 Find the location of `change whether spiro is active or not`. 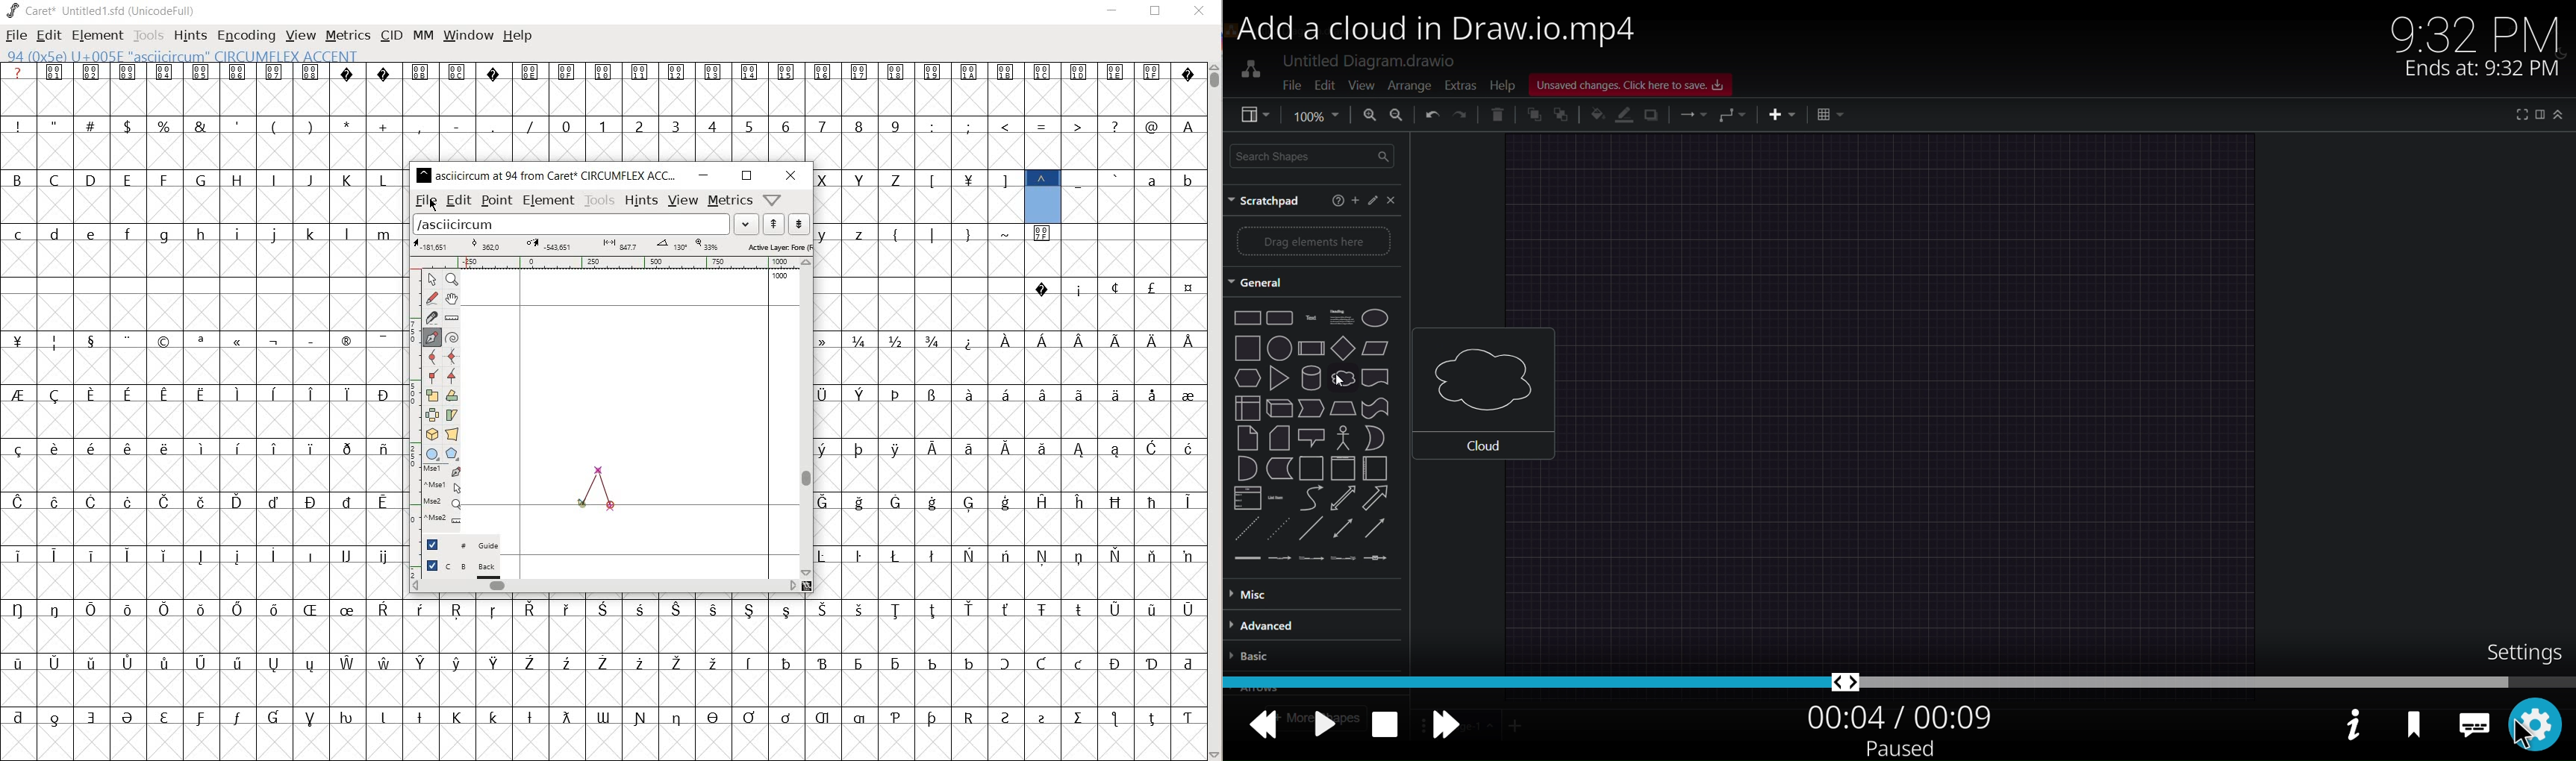

change whether spiro is active or not is located at coordinates (454, 337).